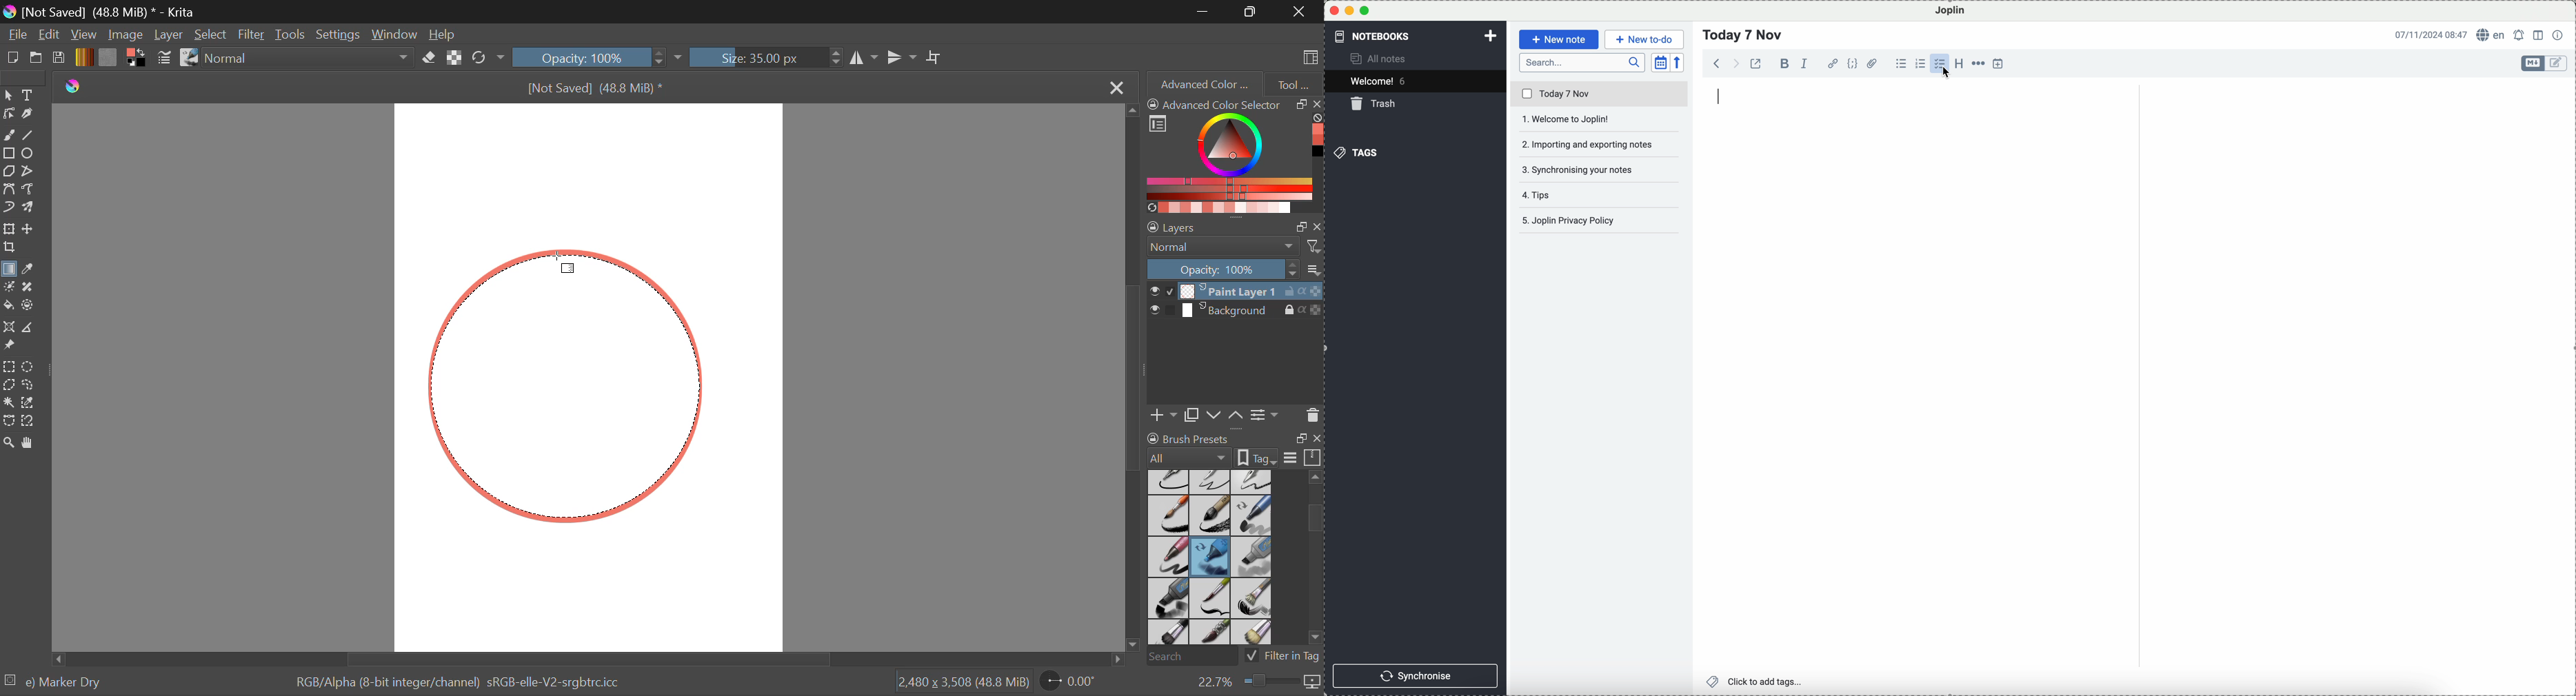 The width and height of the screenshot is (2576, 700). Describe the element at coordinates (10, 135) in the screenshot. I see `Freehand` at that location.